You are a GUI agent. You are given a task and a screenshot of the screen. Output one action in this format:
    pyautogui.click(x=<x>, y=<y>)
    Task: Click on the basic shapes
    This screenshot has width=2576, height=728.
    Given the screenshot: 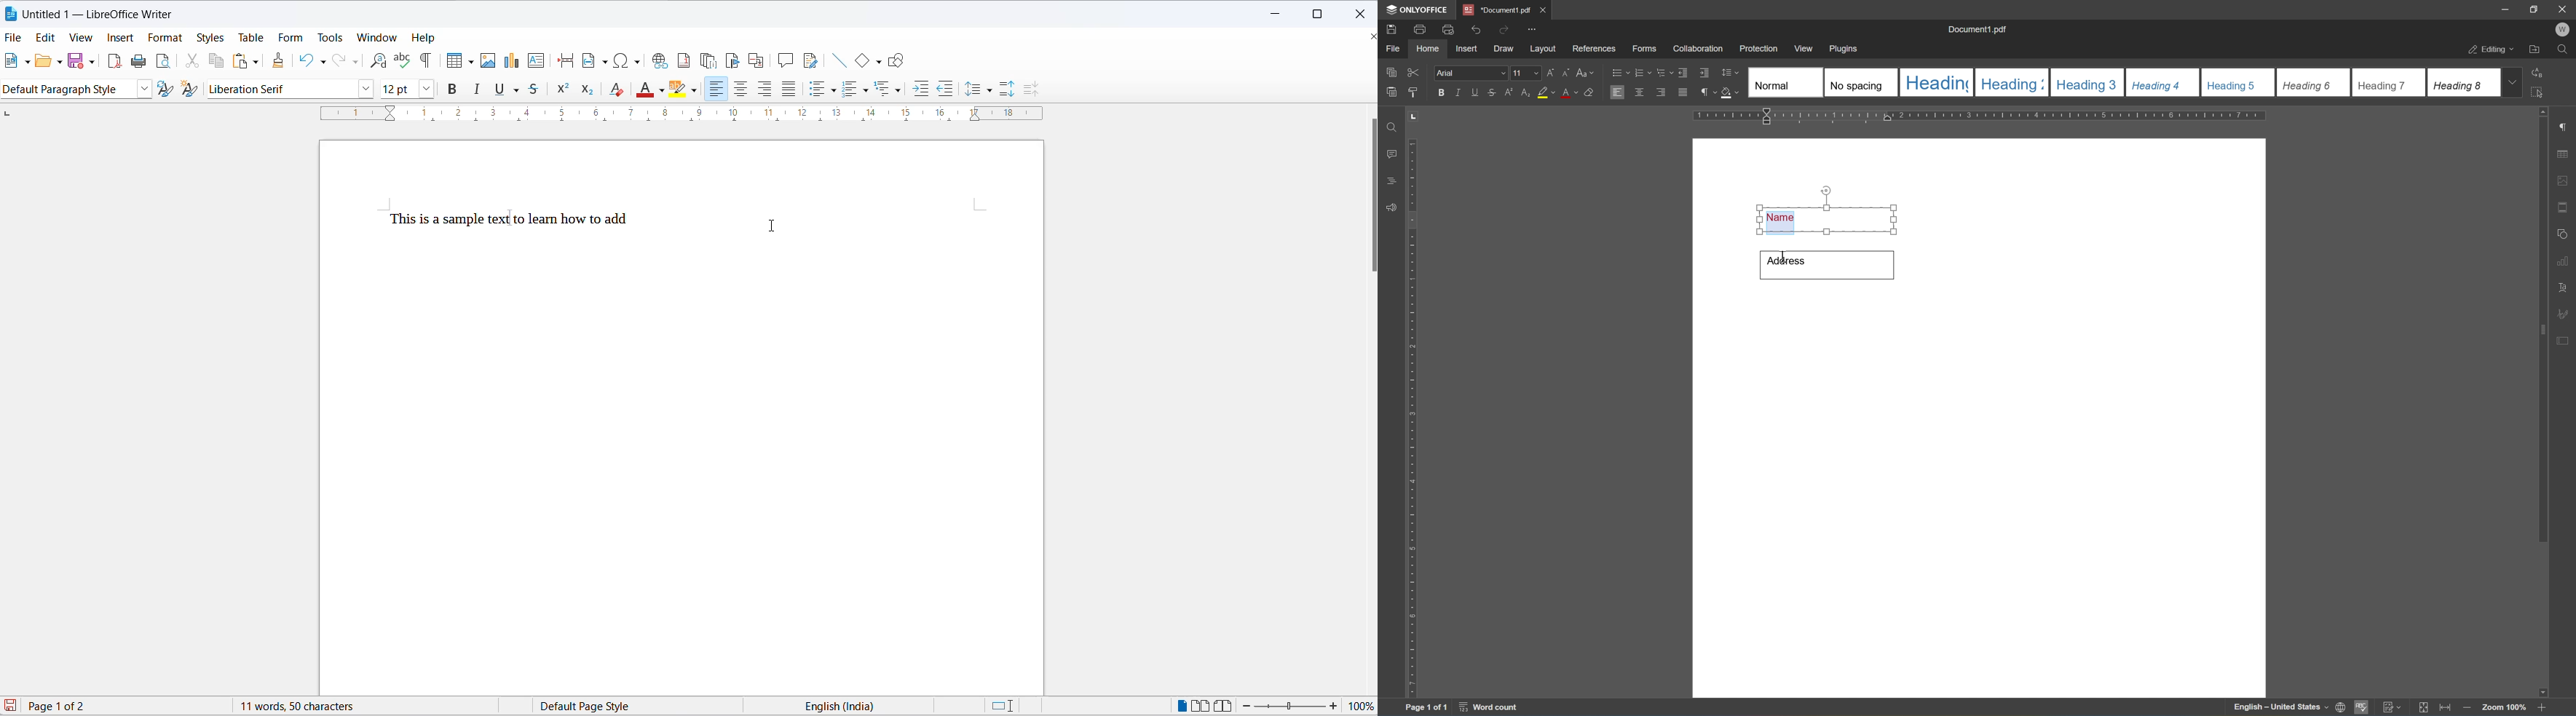 What is the action you would take?
    pyautogui.click(x=860, y=61)
    